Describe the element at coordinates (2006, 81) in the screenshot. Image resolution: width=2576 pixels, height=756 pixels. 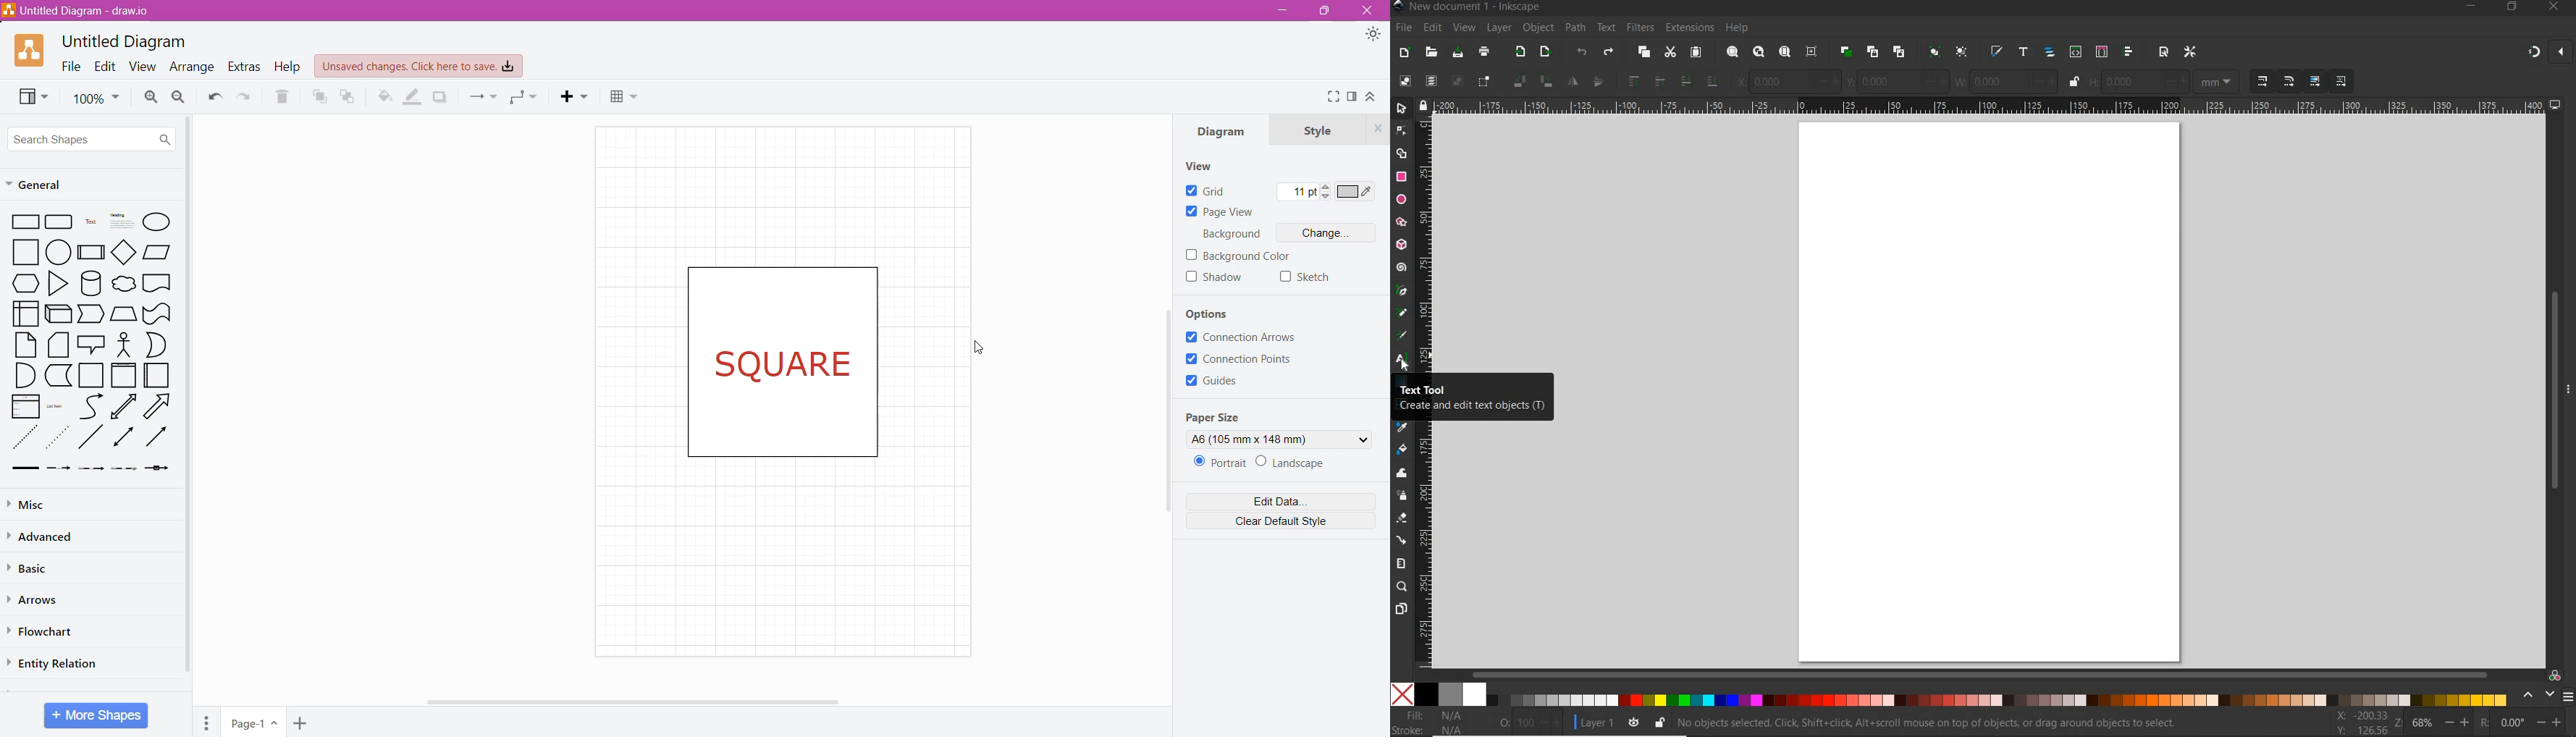
I see `width of selection` at that location.